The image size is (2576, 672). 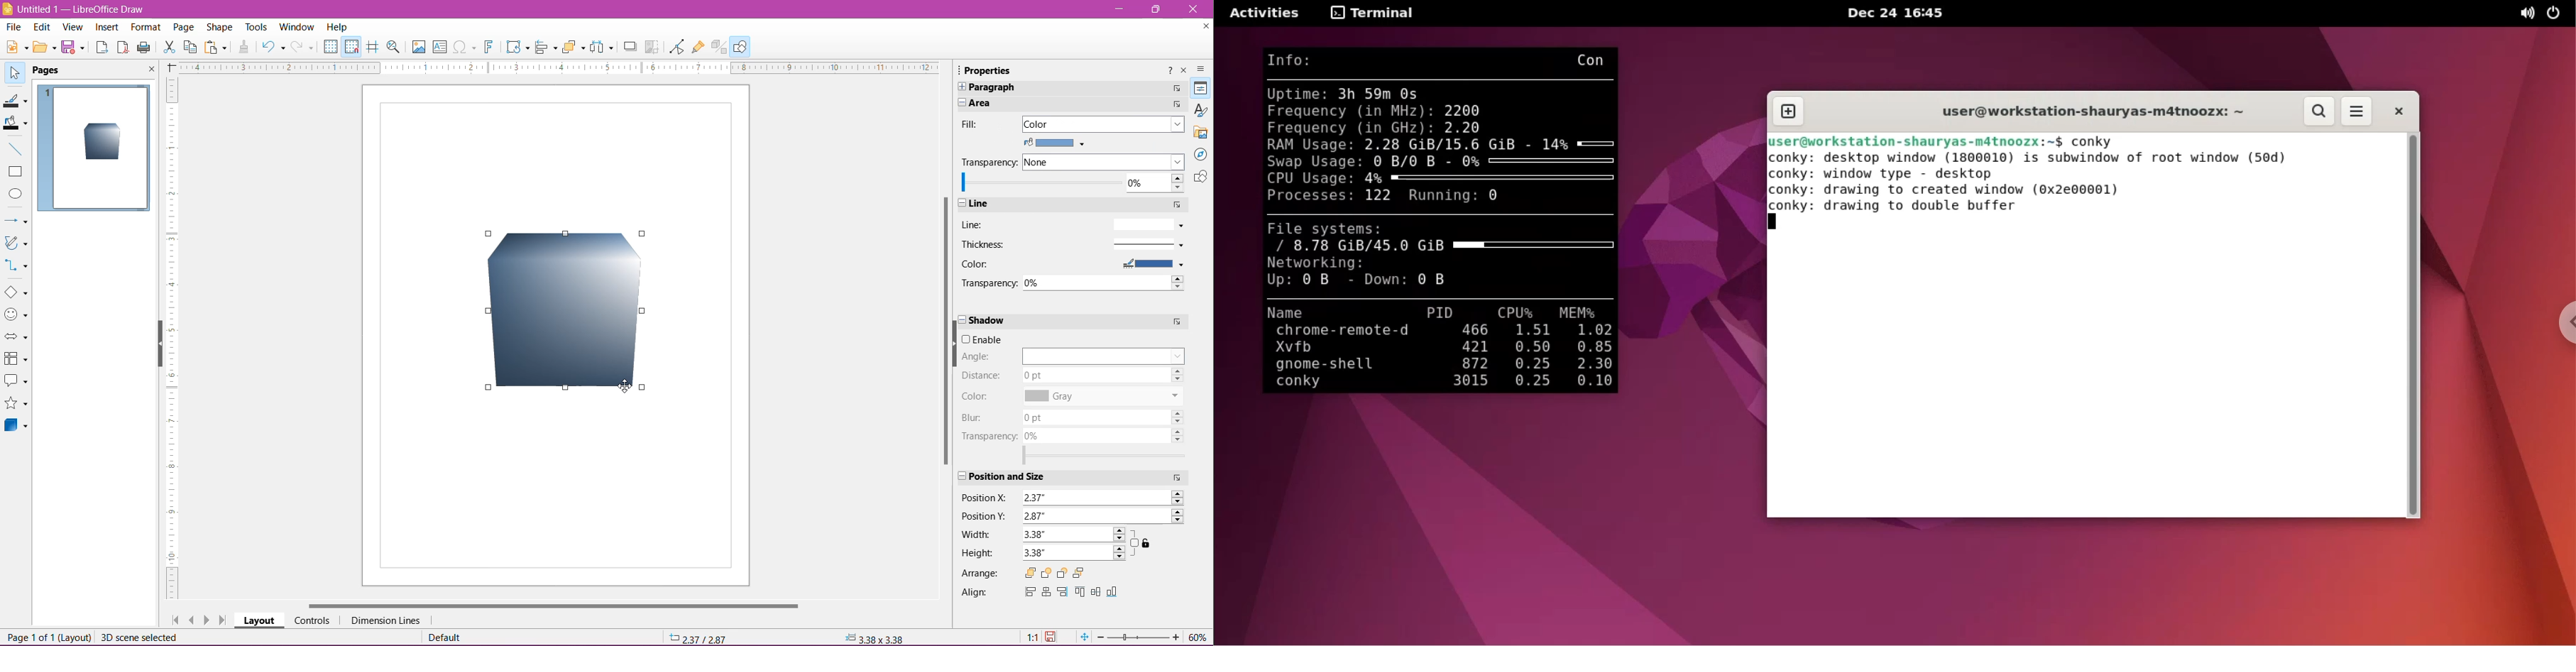 What do you see at coordinates (1032, 638) in the screenshot?
I see `Scaling factor of Document` at bounding box center [1032, 638].